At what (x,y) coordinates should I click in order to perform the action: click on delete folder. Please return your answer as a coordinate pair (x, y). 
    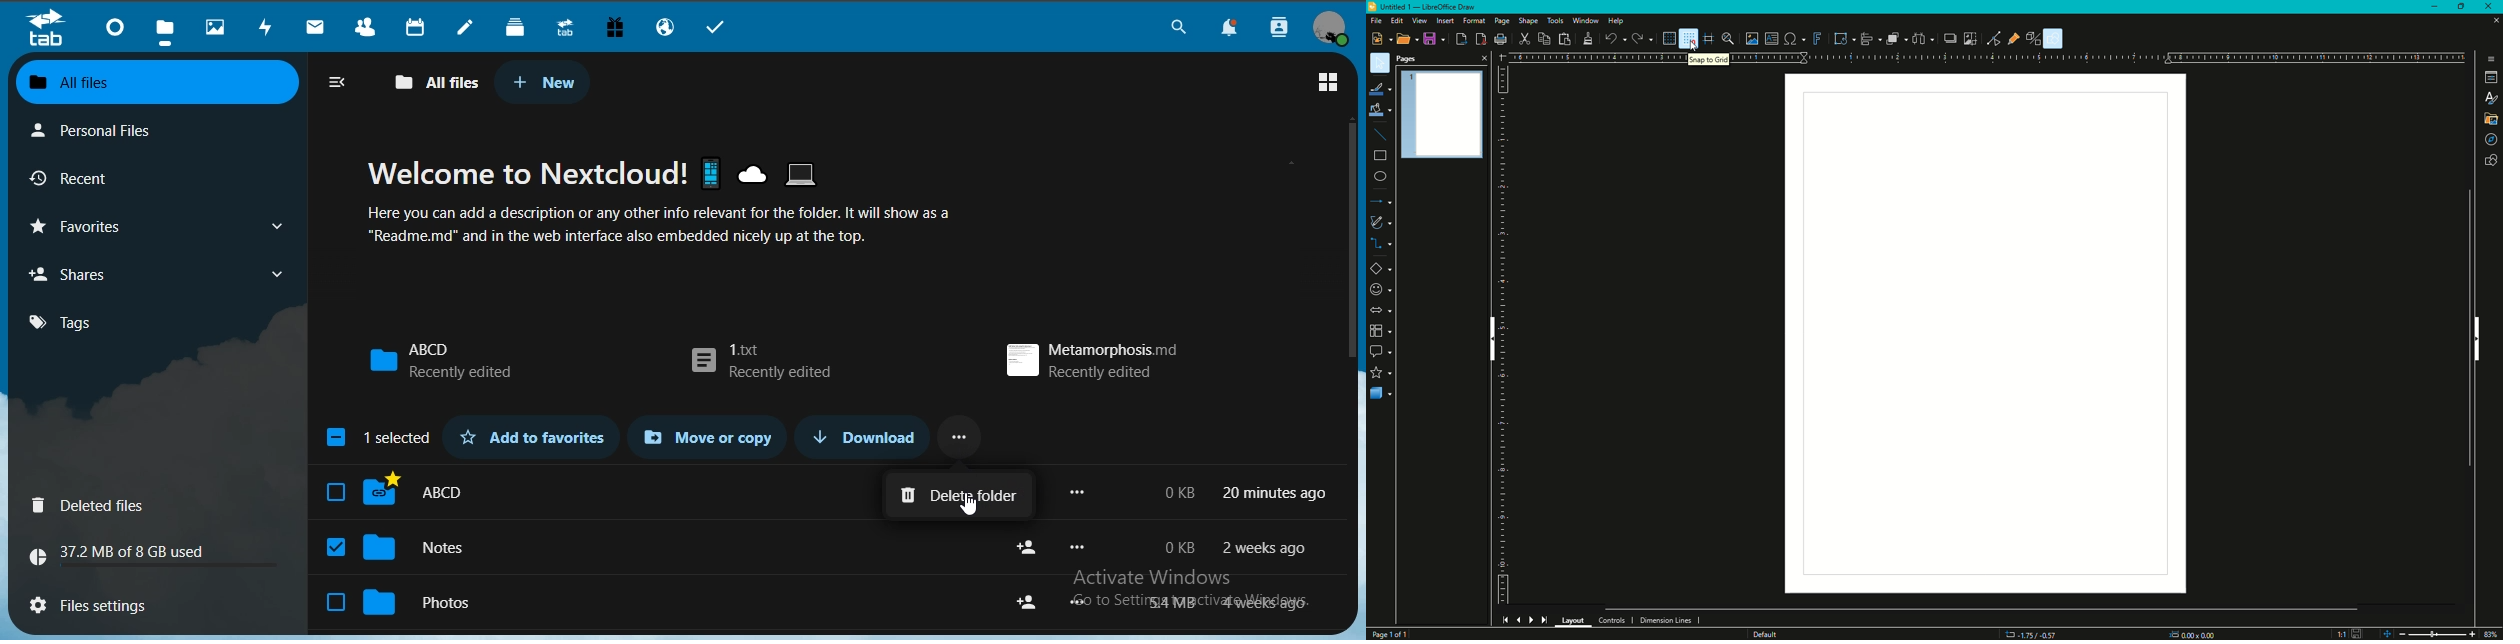
    Looking at the image, I should click on (961, 496).